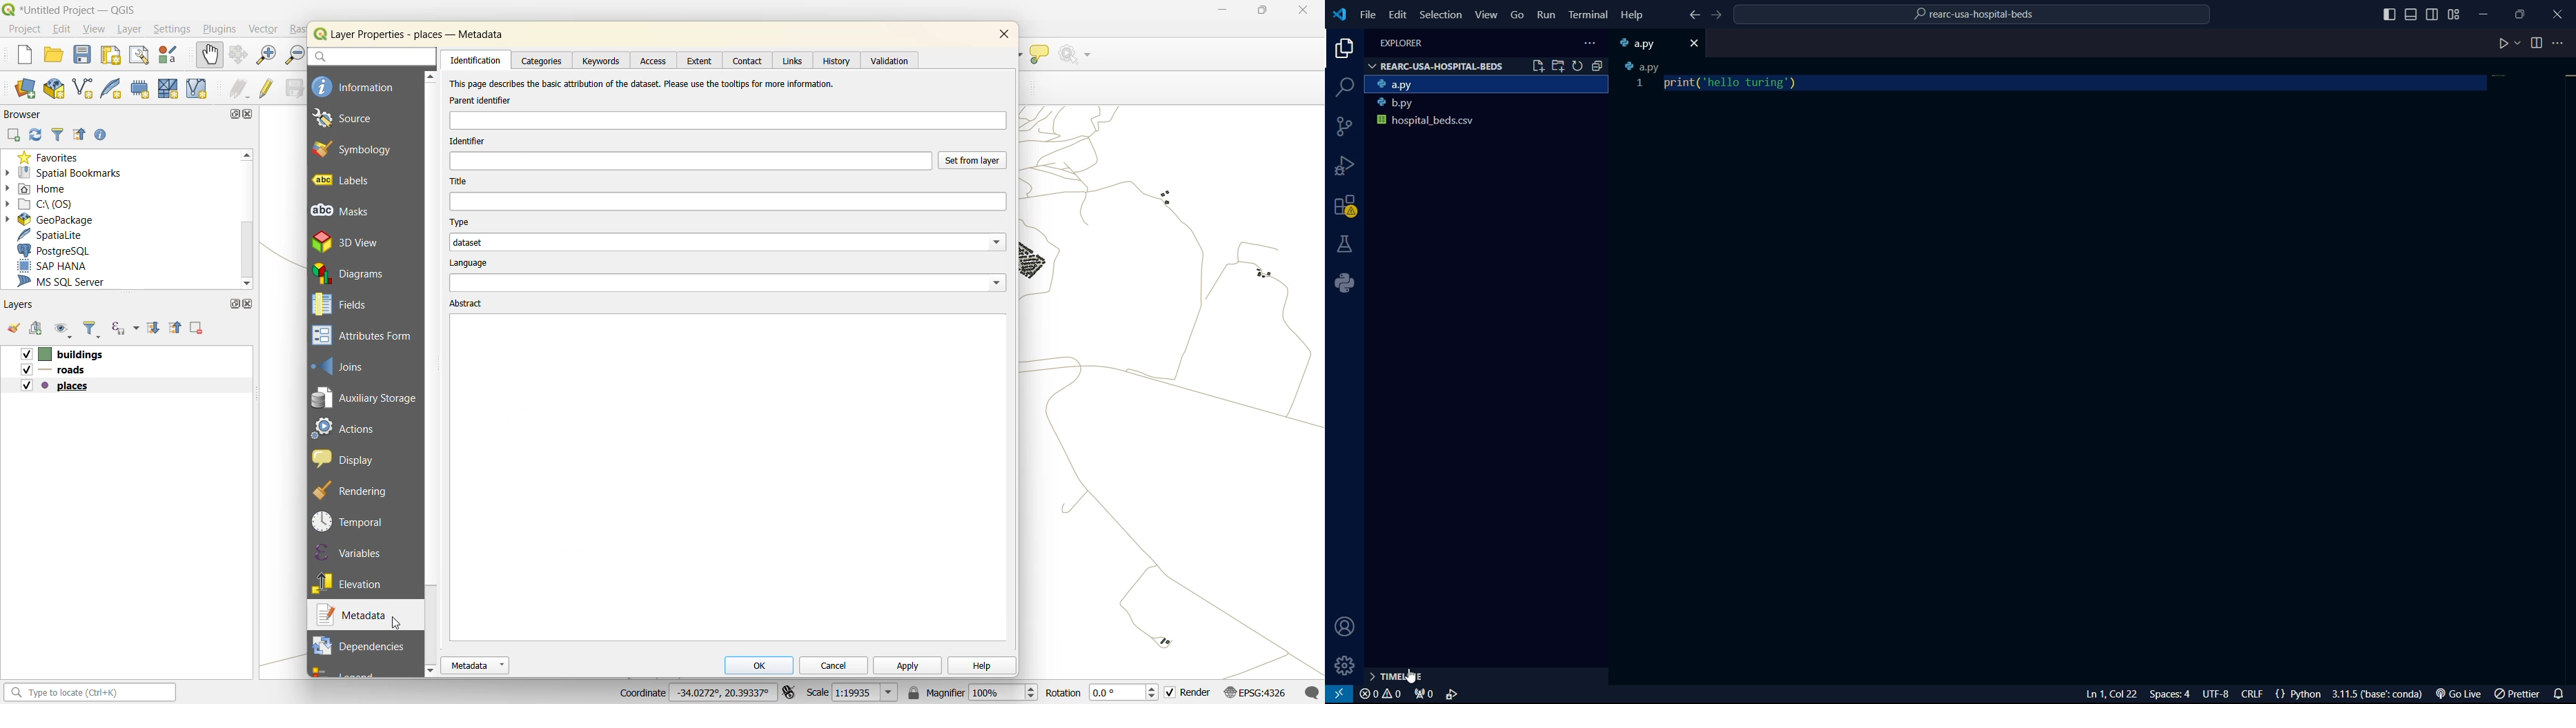  I want to click on toggle extensions, so click(791, 692).